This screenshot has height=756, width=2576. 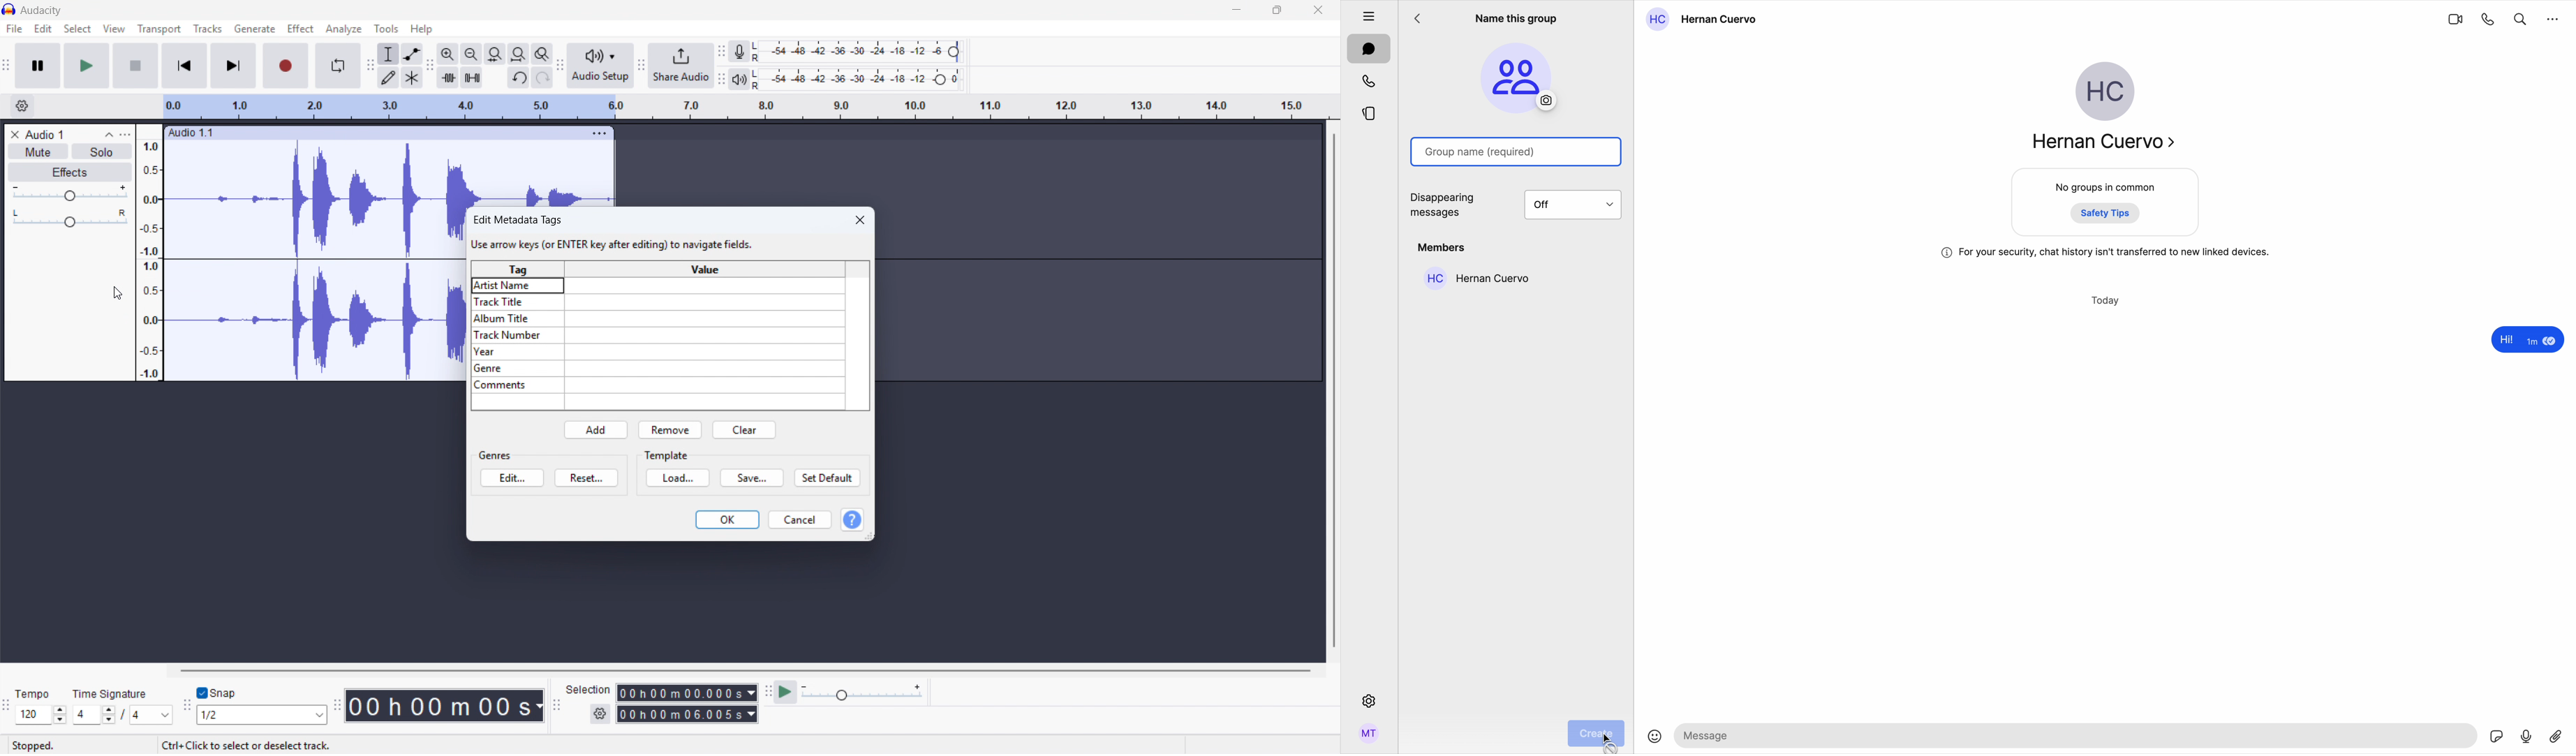 What do you see at coordinates (286, 66) in the screenshot?
I see `record` at bounding box center [286, 66].